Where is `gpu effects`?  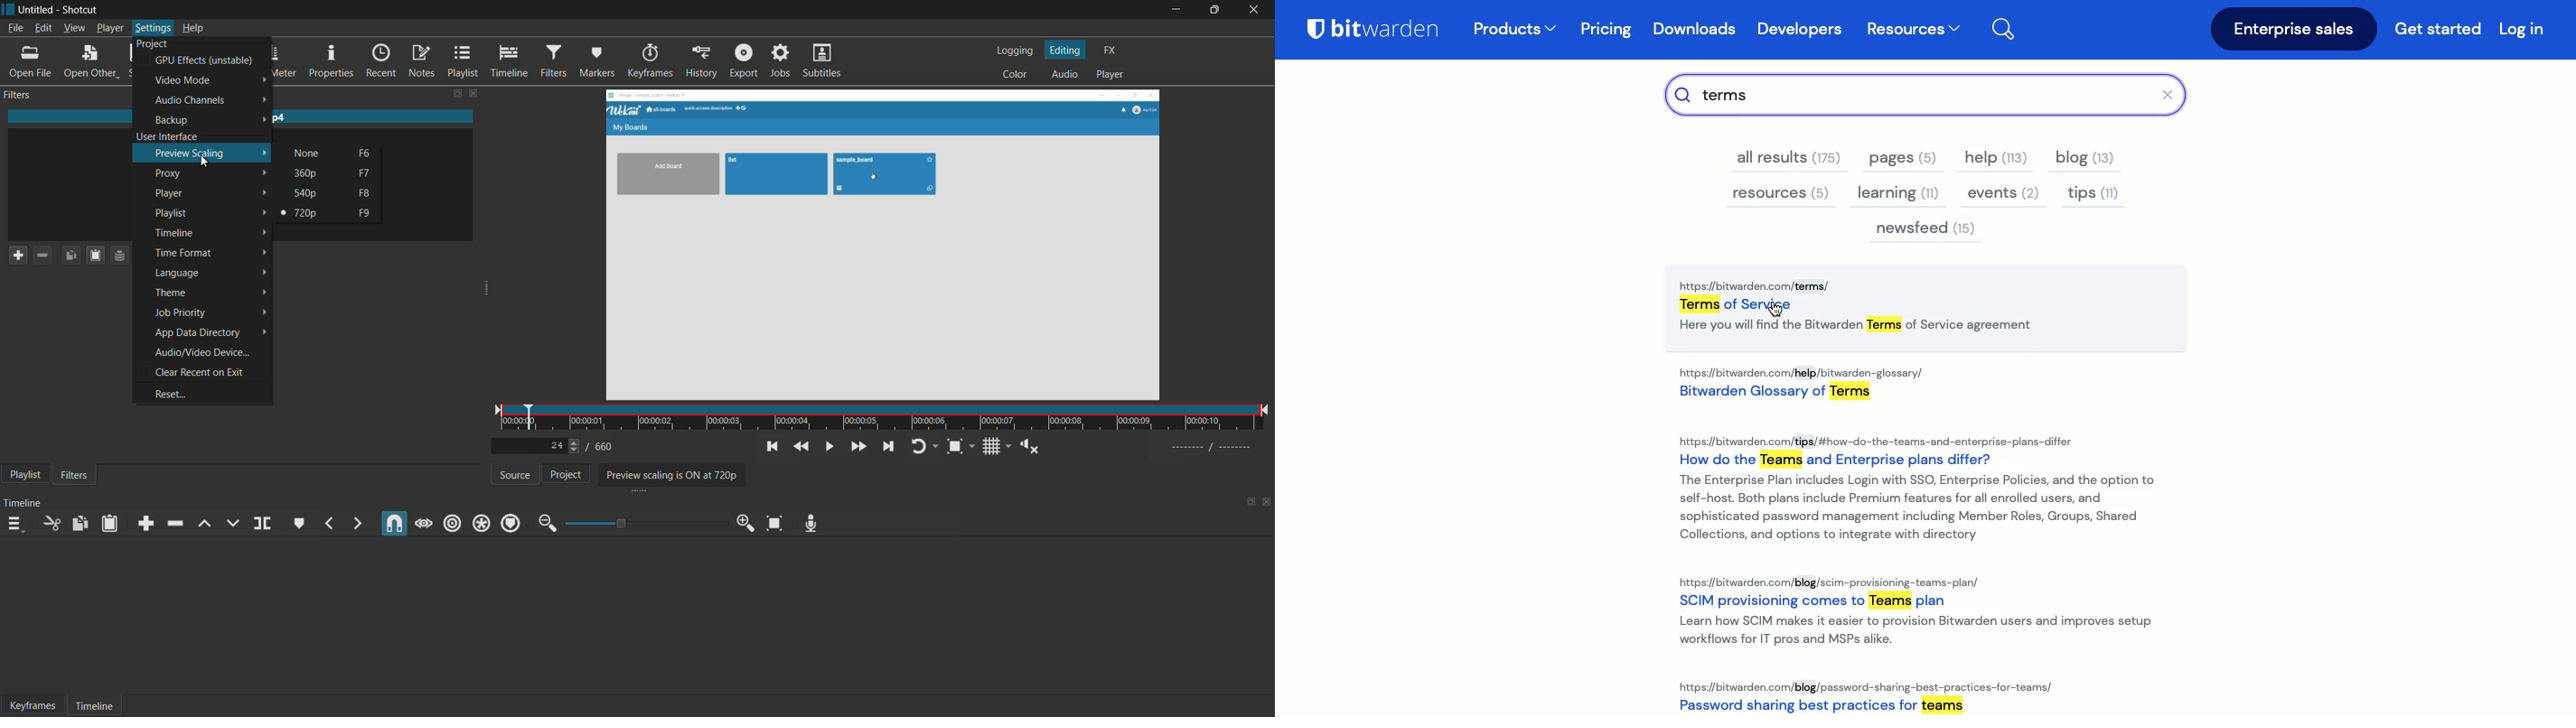
gpu effects is located at coordinates (203, 60).